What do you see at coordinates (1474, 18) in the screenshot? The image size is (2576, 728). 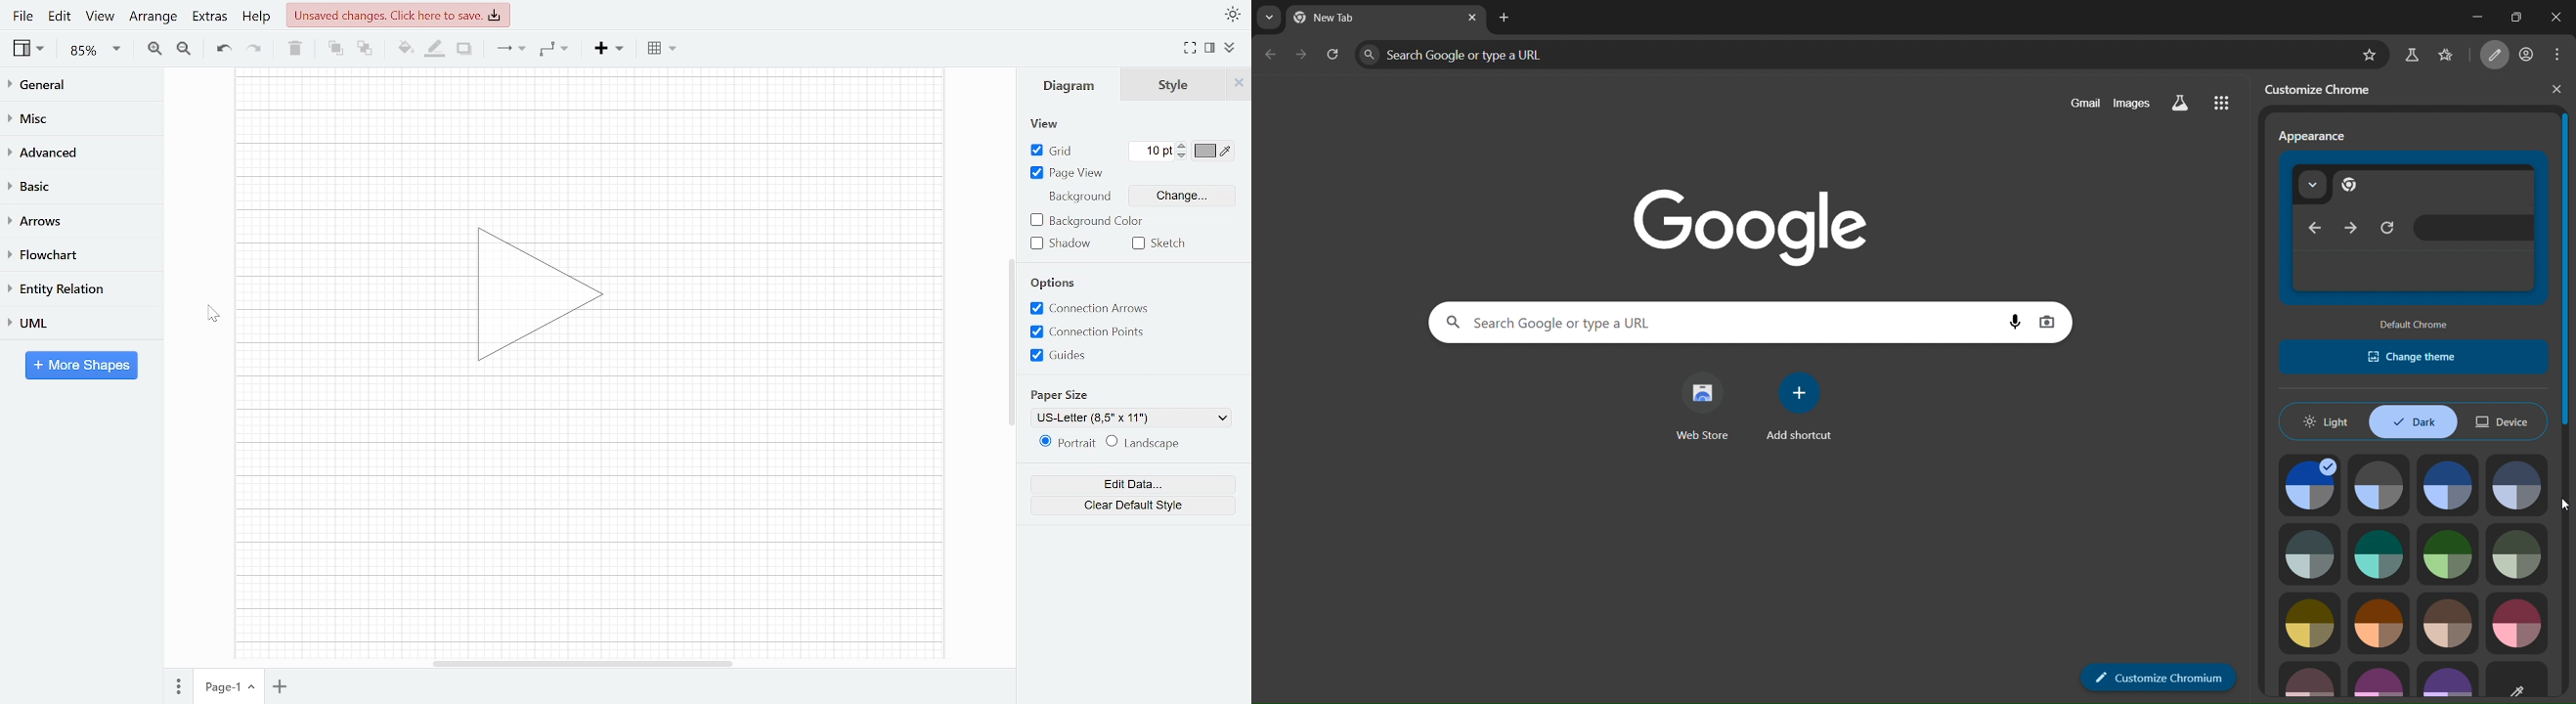 I see `close tab` at bounding box center [1474, 18].